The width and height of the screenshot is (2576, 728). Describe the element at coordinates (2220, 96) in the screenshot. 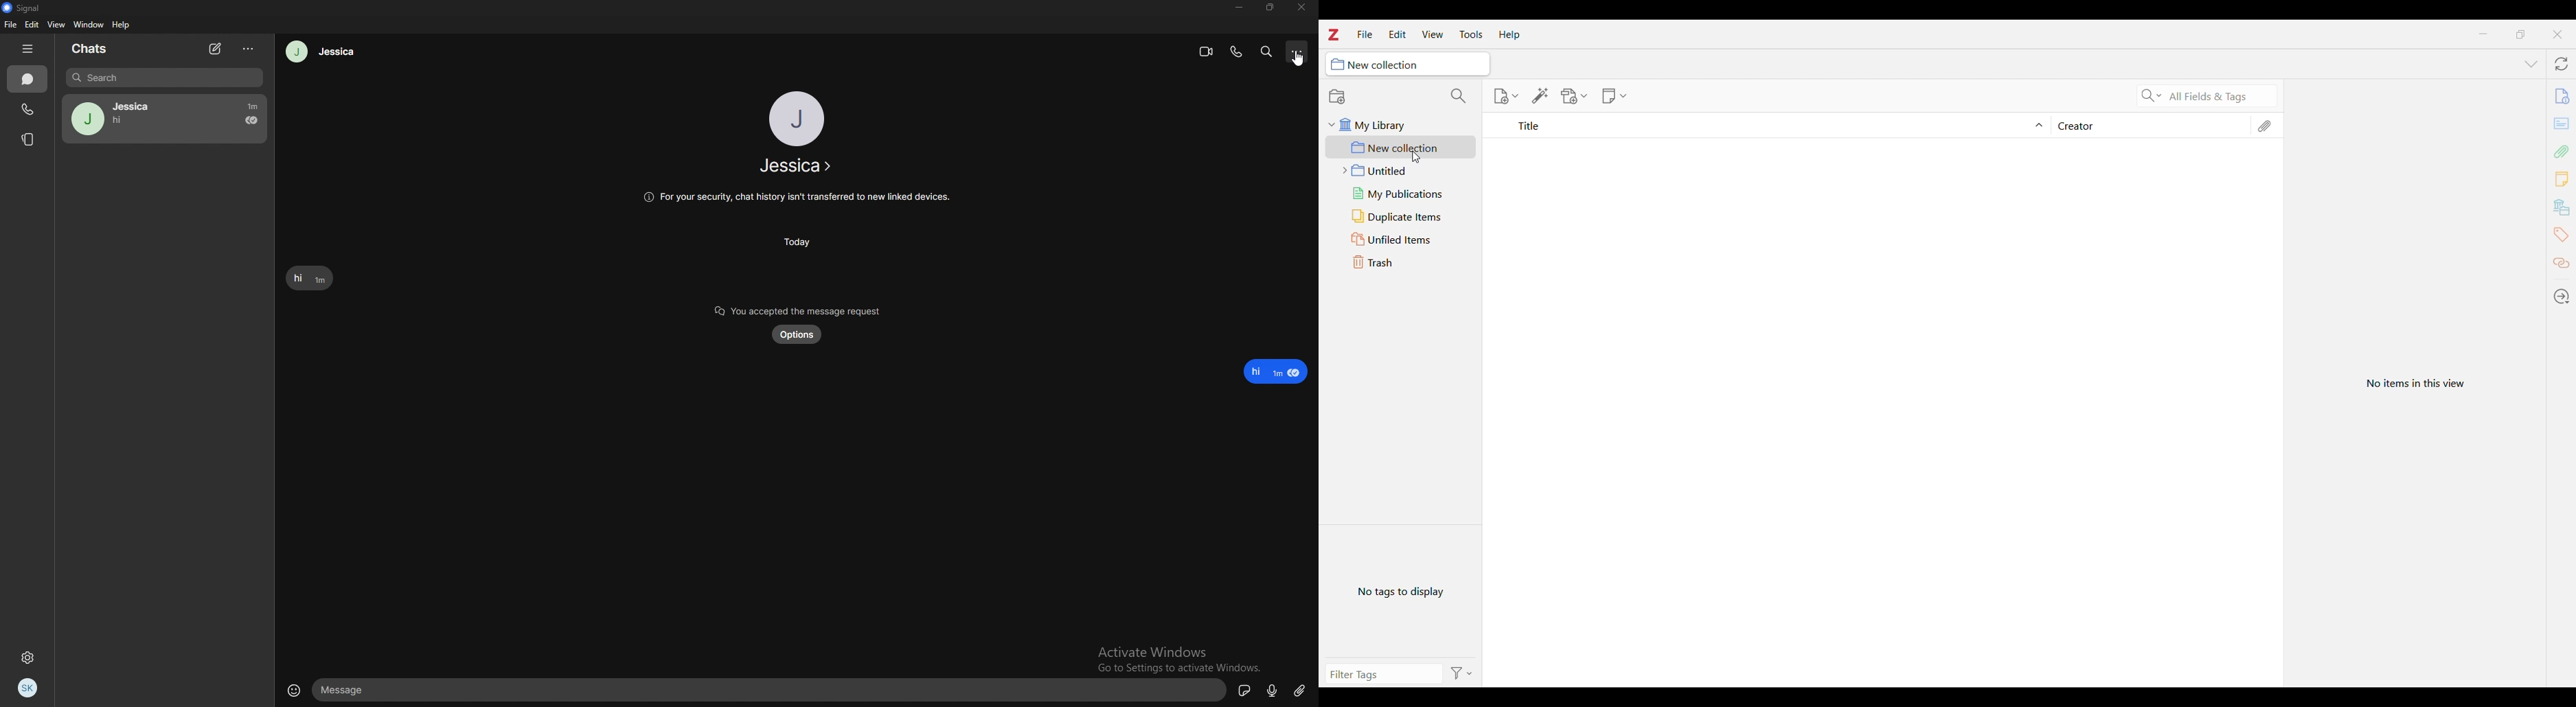

I see `Selected search criteria` at that location.